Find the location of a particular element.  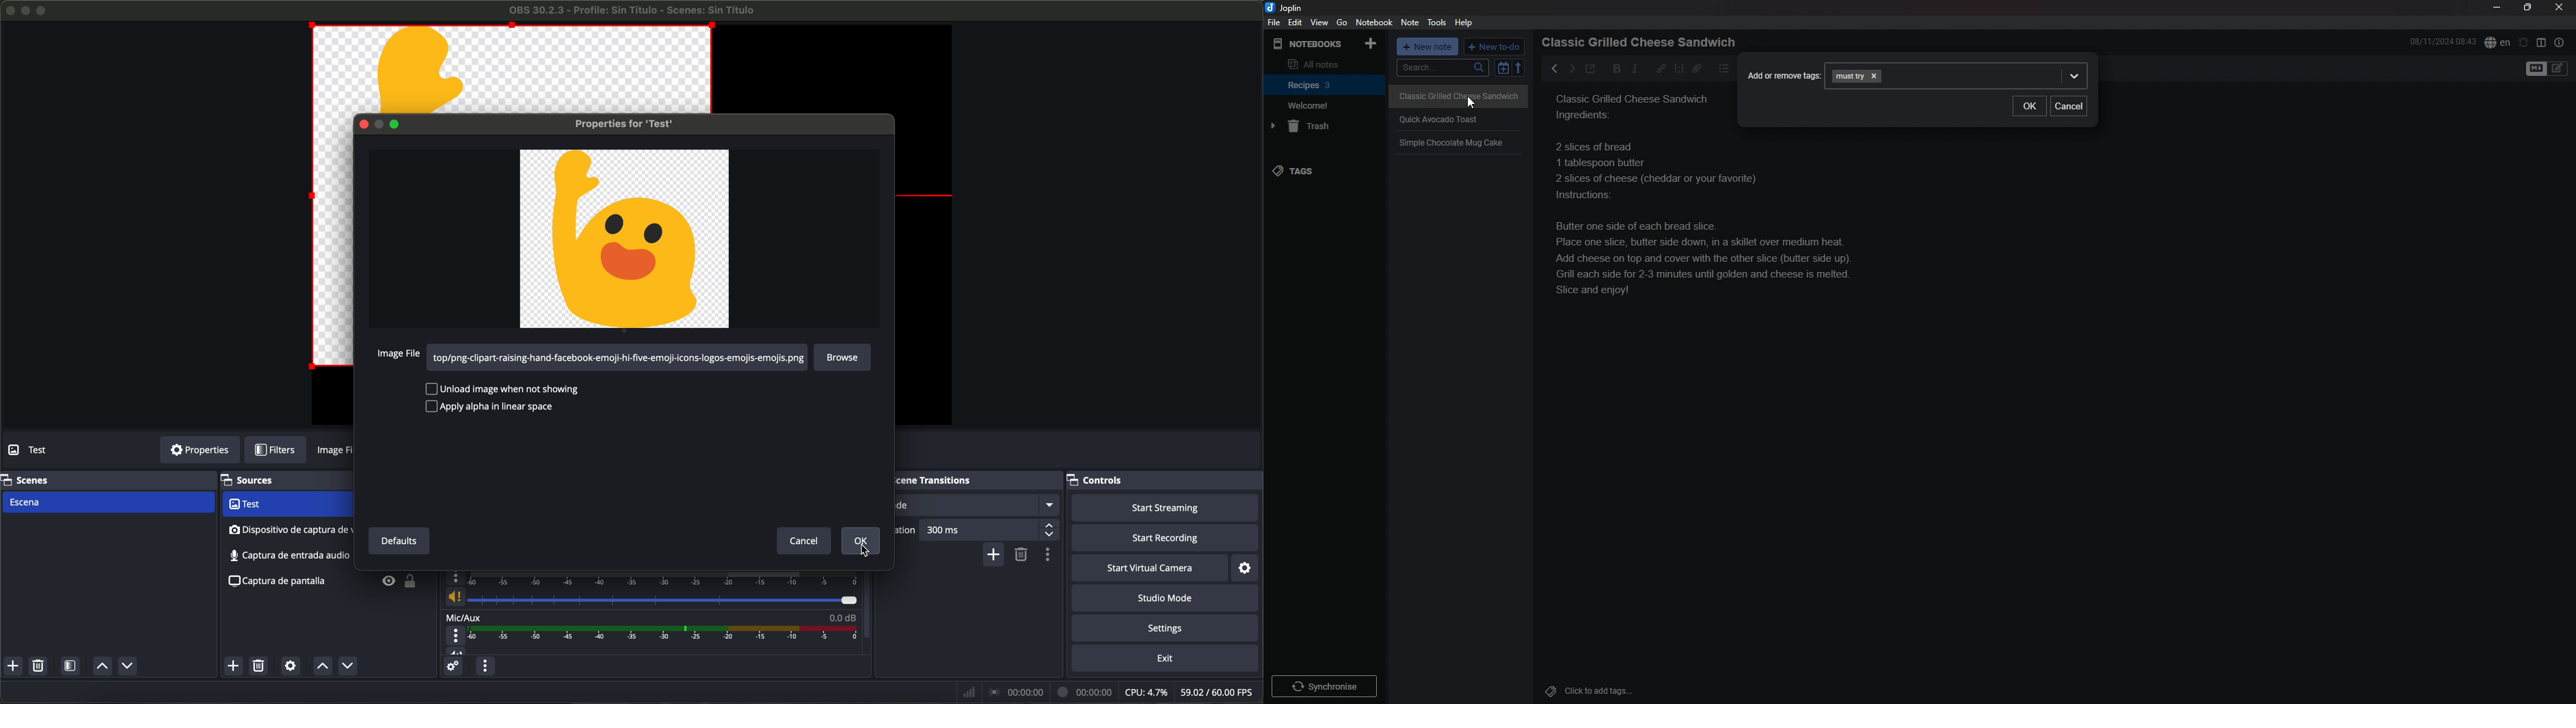

notebook is located at coordinates (1376, 22).